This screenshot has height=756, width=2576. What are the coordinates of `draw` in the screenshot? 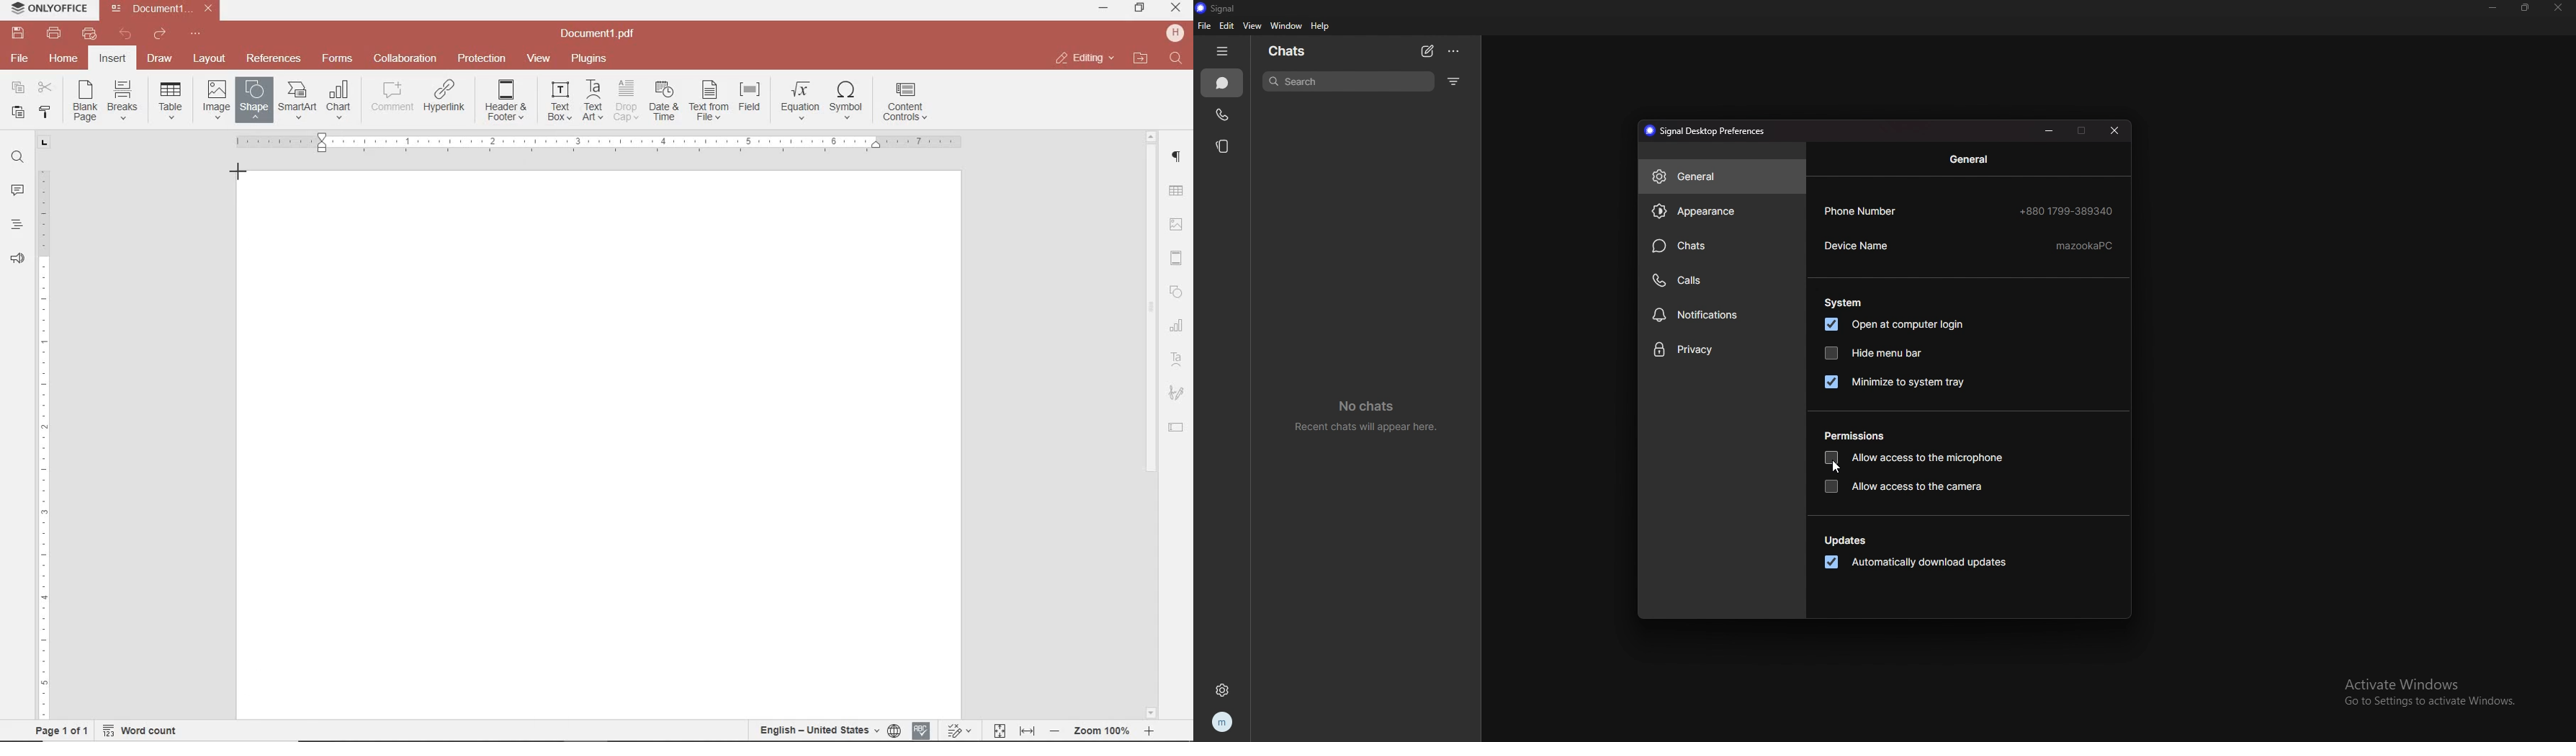 It's located at (161, 58).